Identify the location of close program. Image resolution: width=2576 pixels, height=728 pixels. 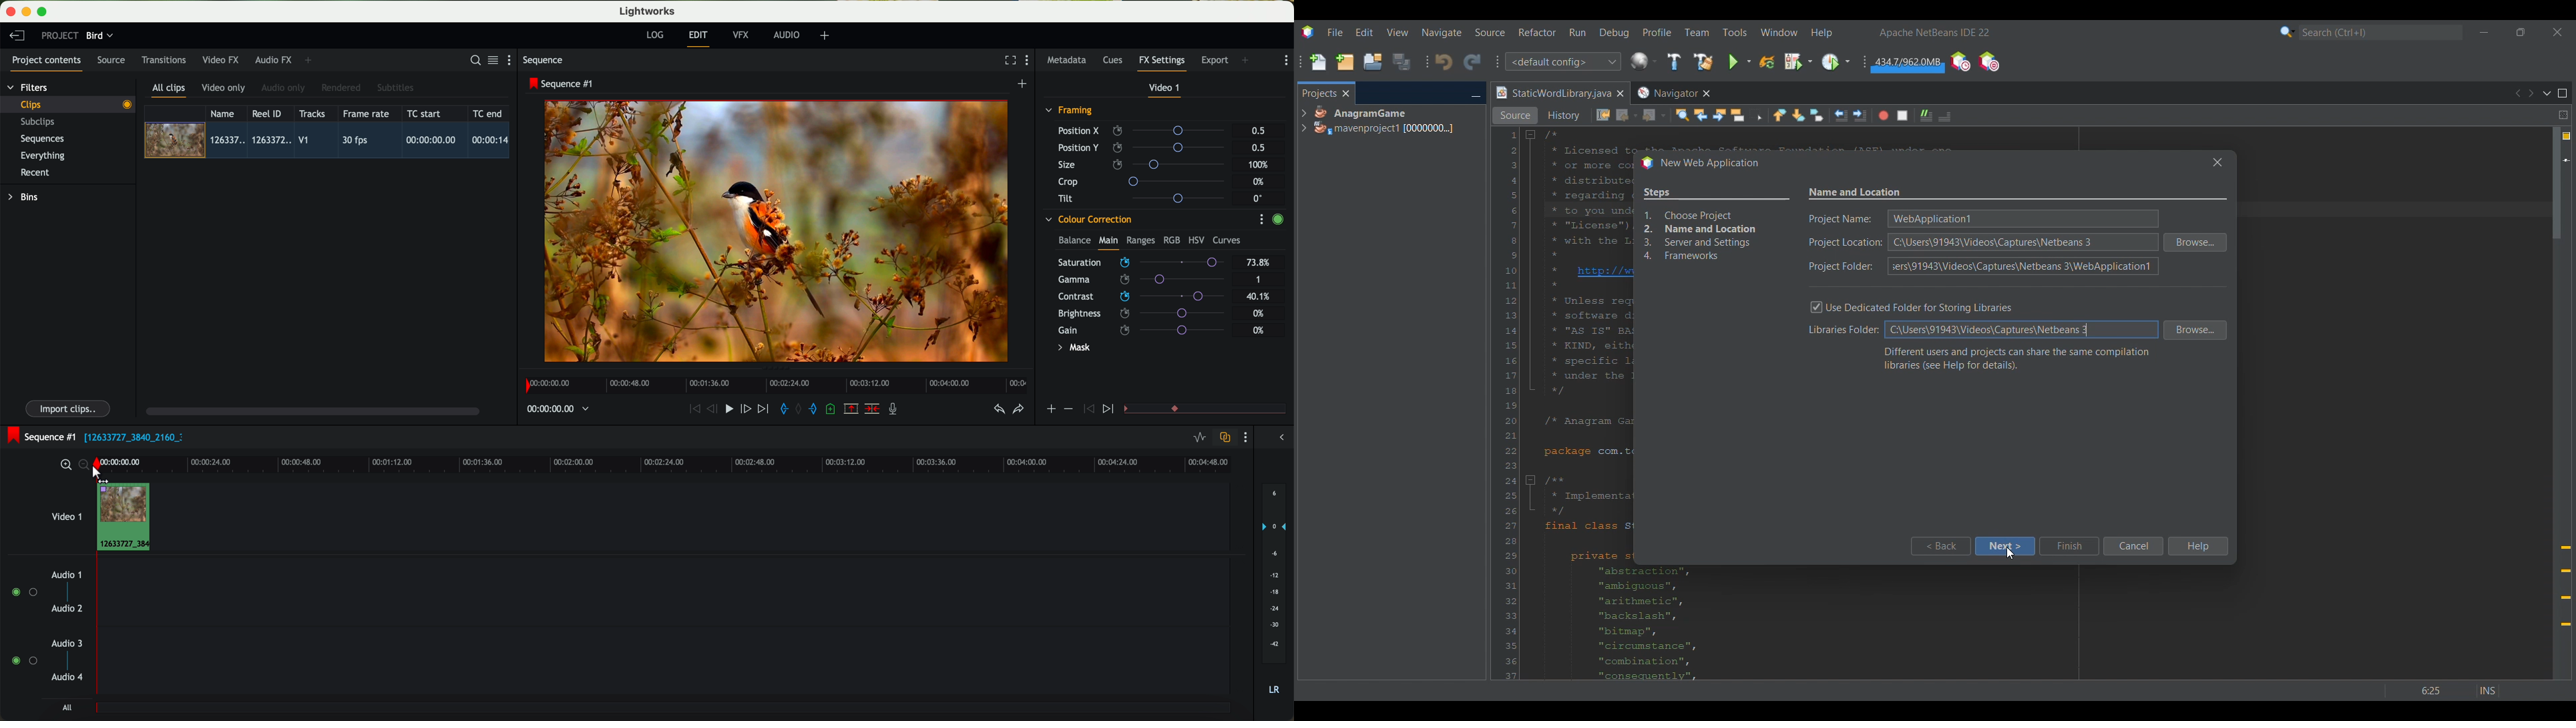
(10, 12).